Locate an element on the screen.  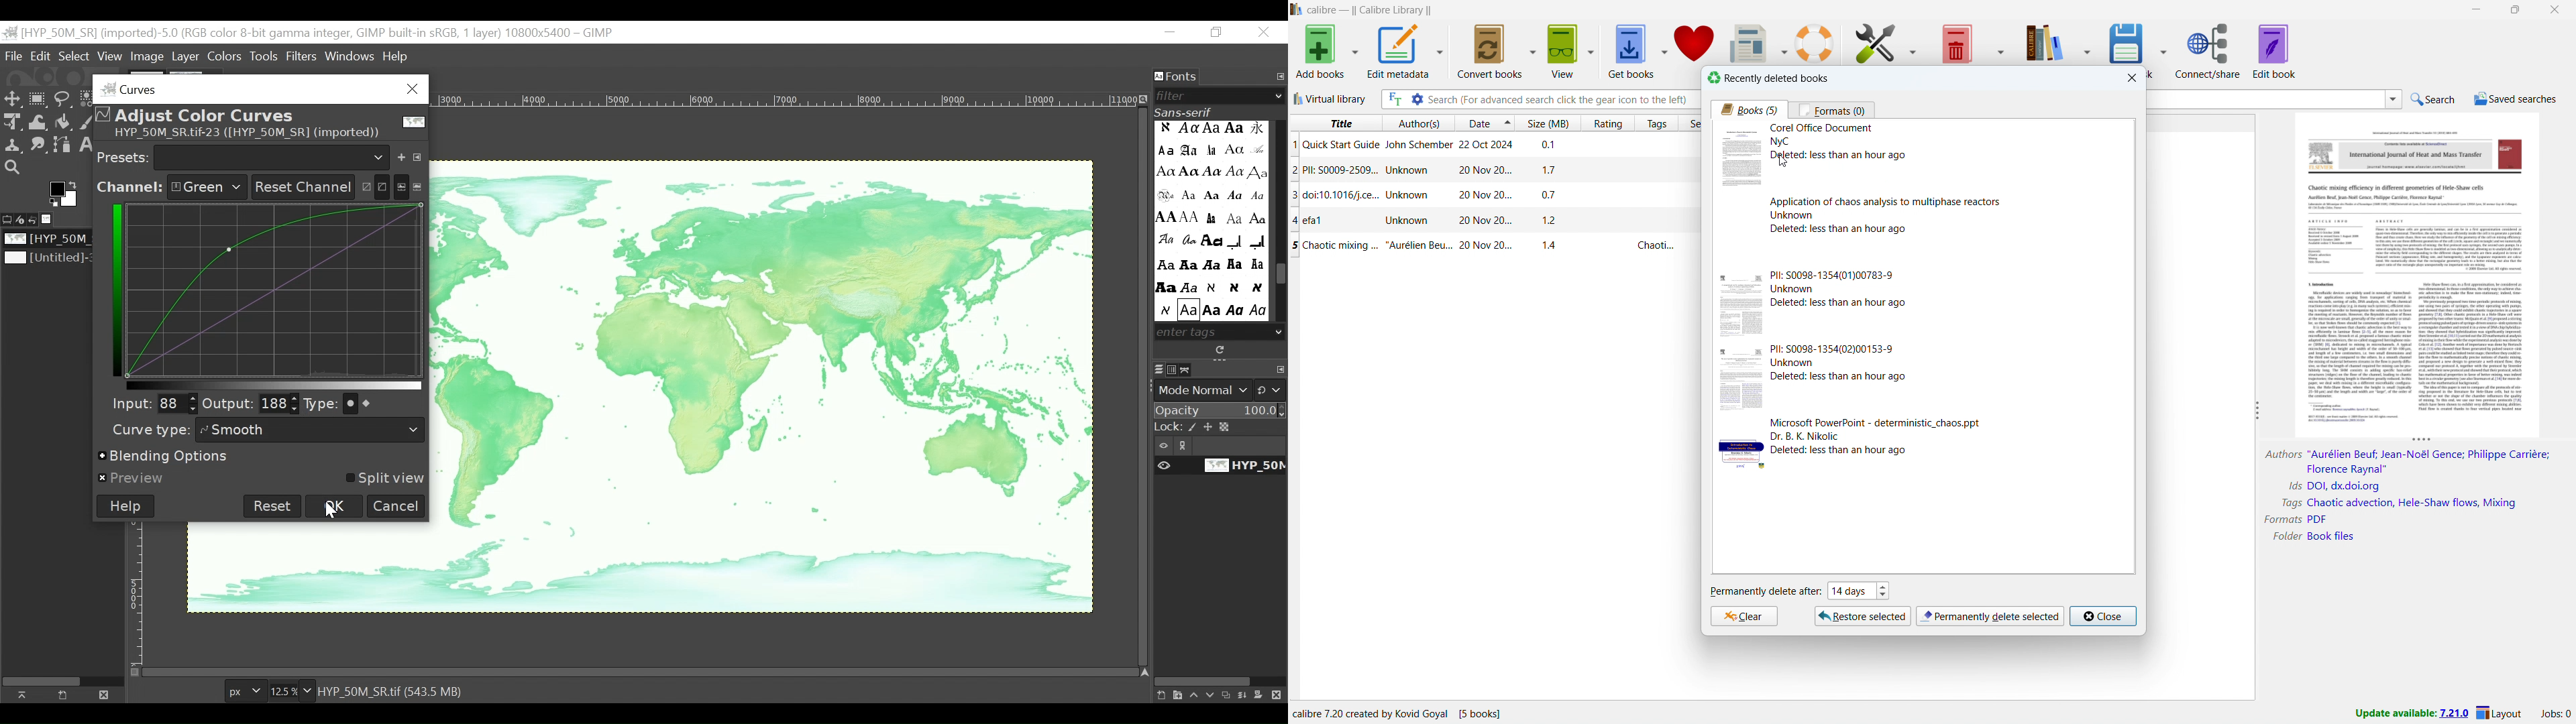
Field is located at coordinates (176, 403).